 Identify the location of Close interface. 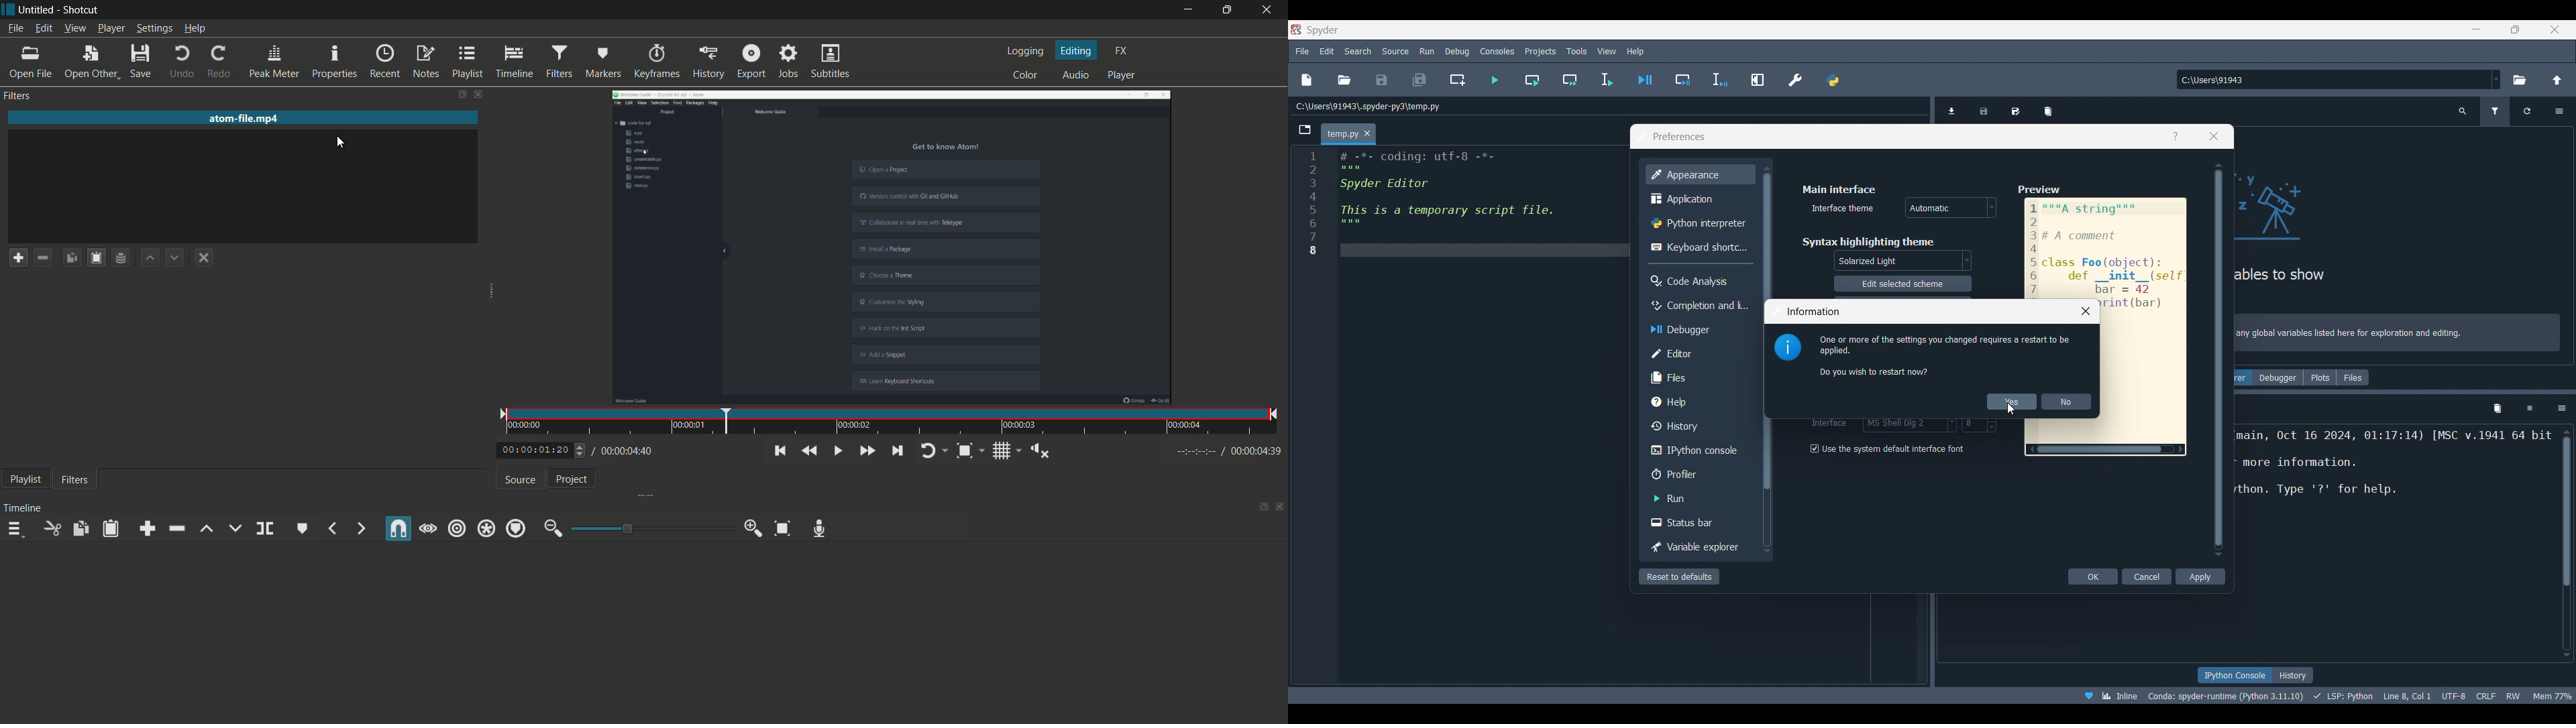
(2555, 29).